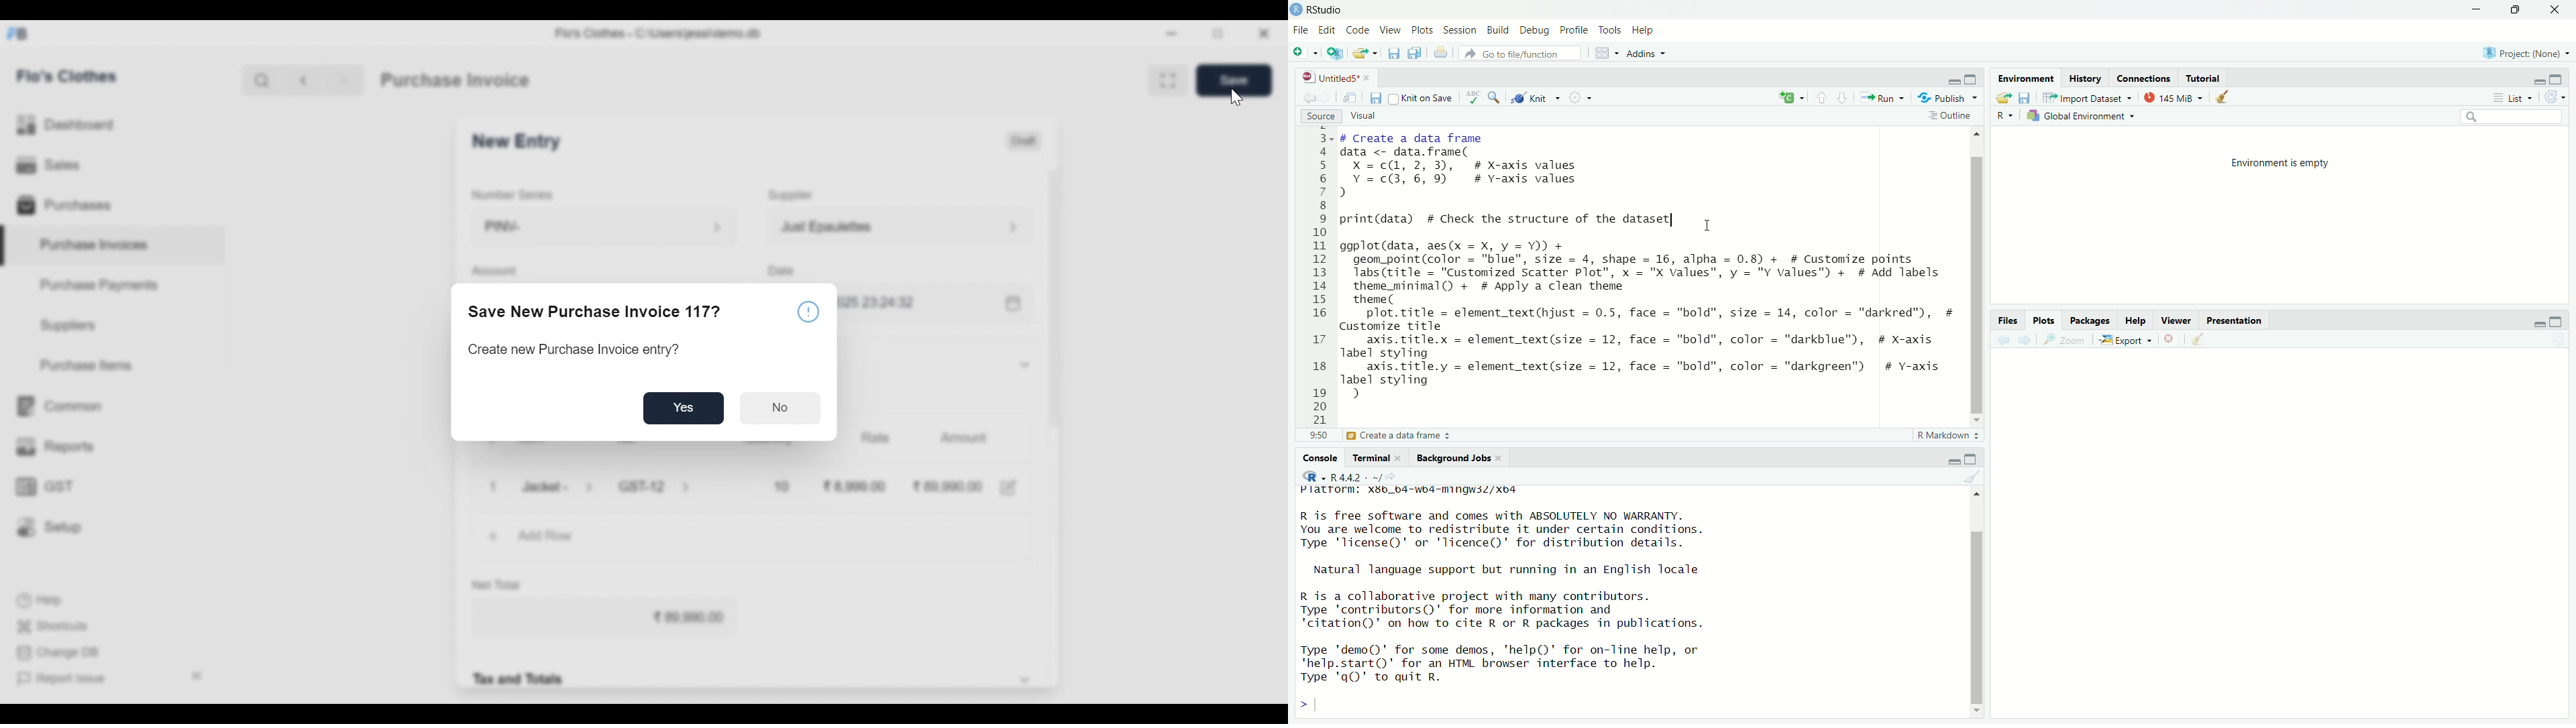 The width and height of the screenshot is (2576, 728). Describe the element at coordinates (2177, 98) in the screenshot. I see `145Mb used by the R session` at that location.